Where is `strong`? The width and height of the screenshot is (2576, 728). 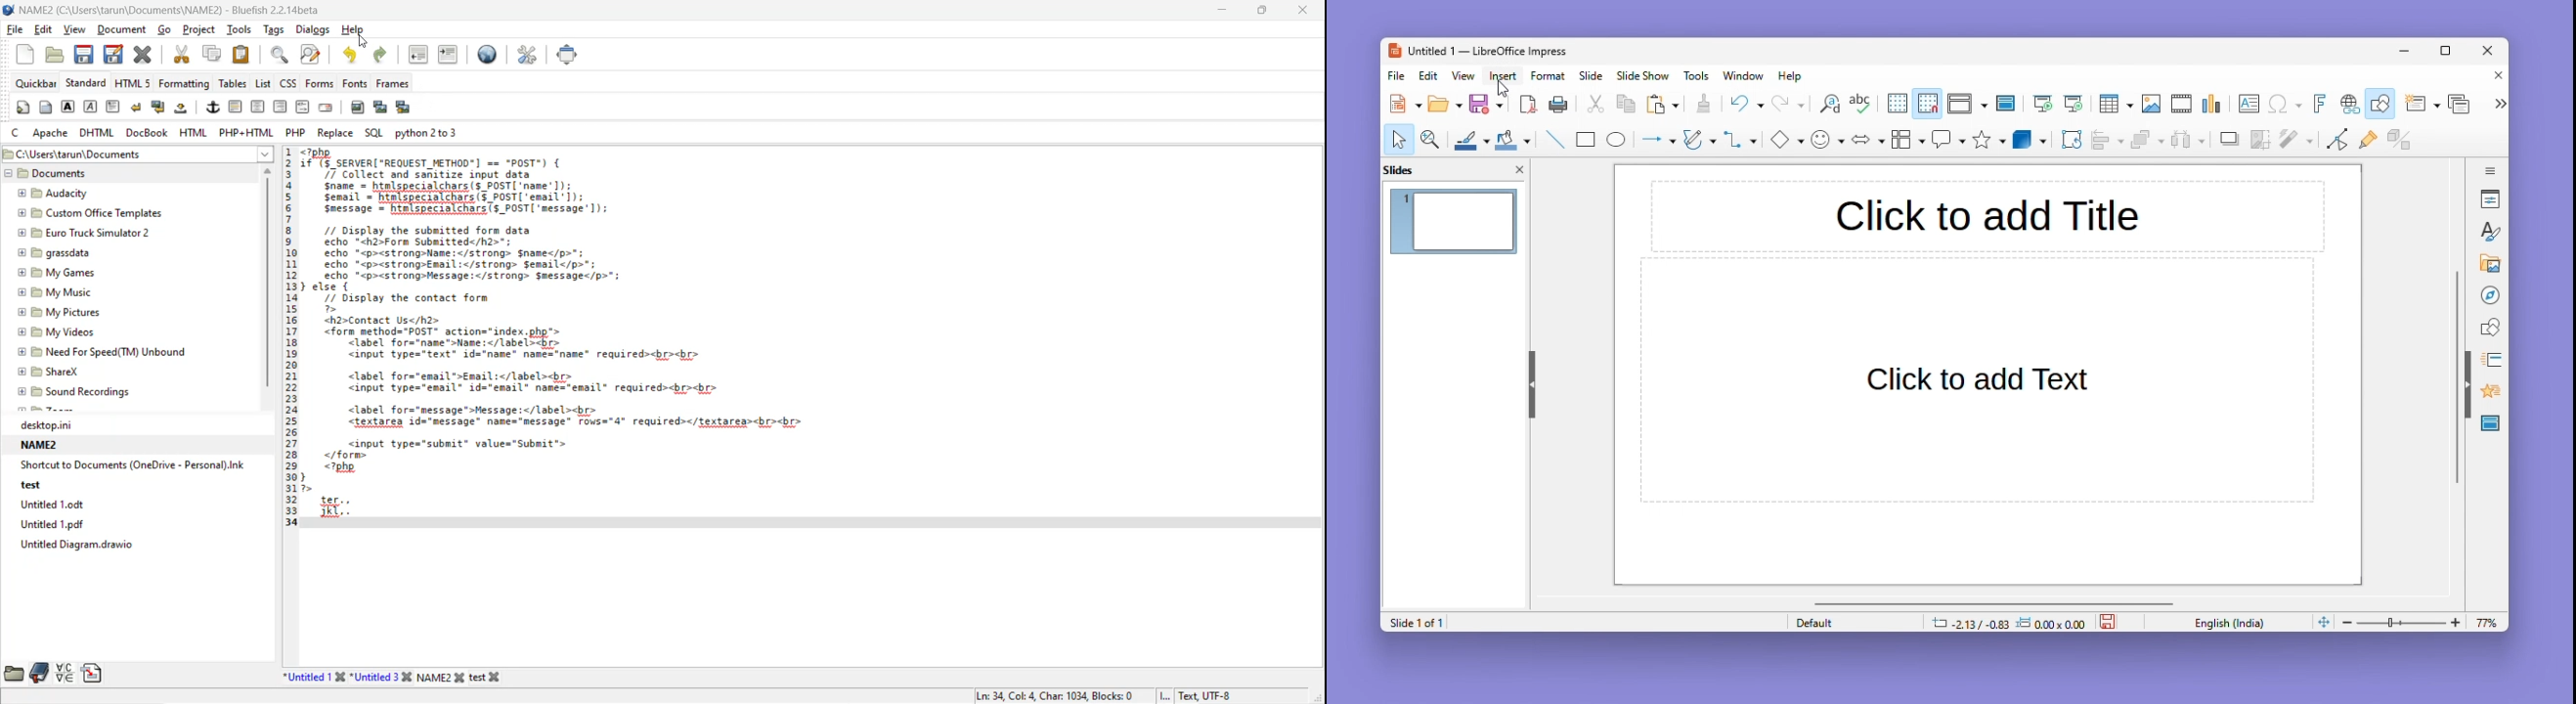 strong is located at coordinates (68, 108).